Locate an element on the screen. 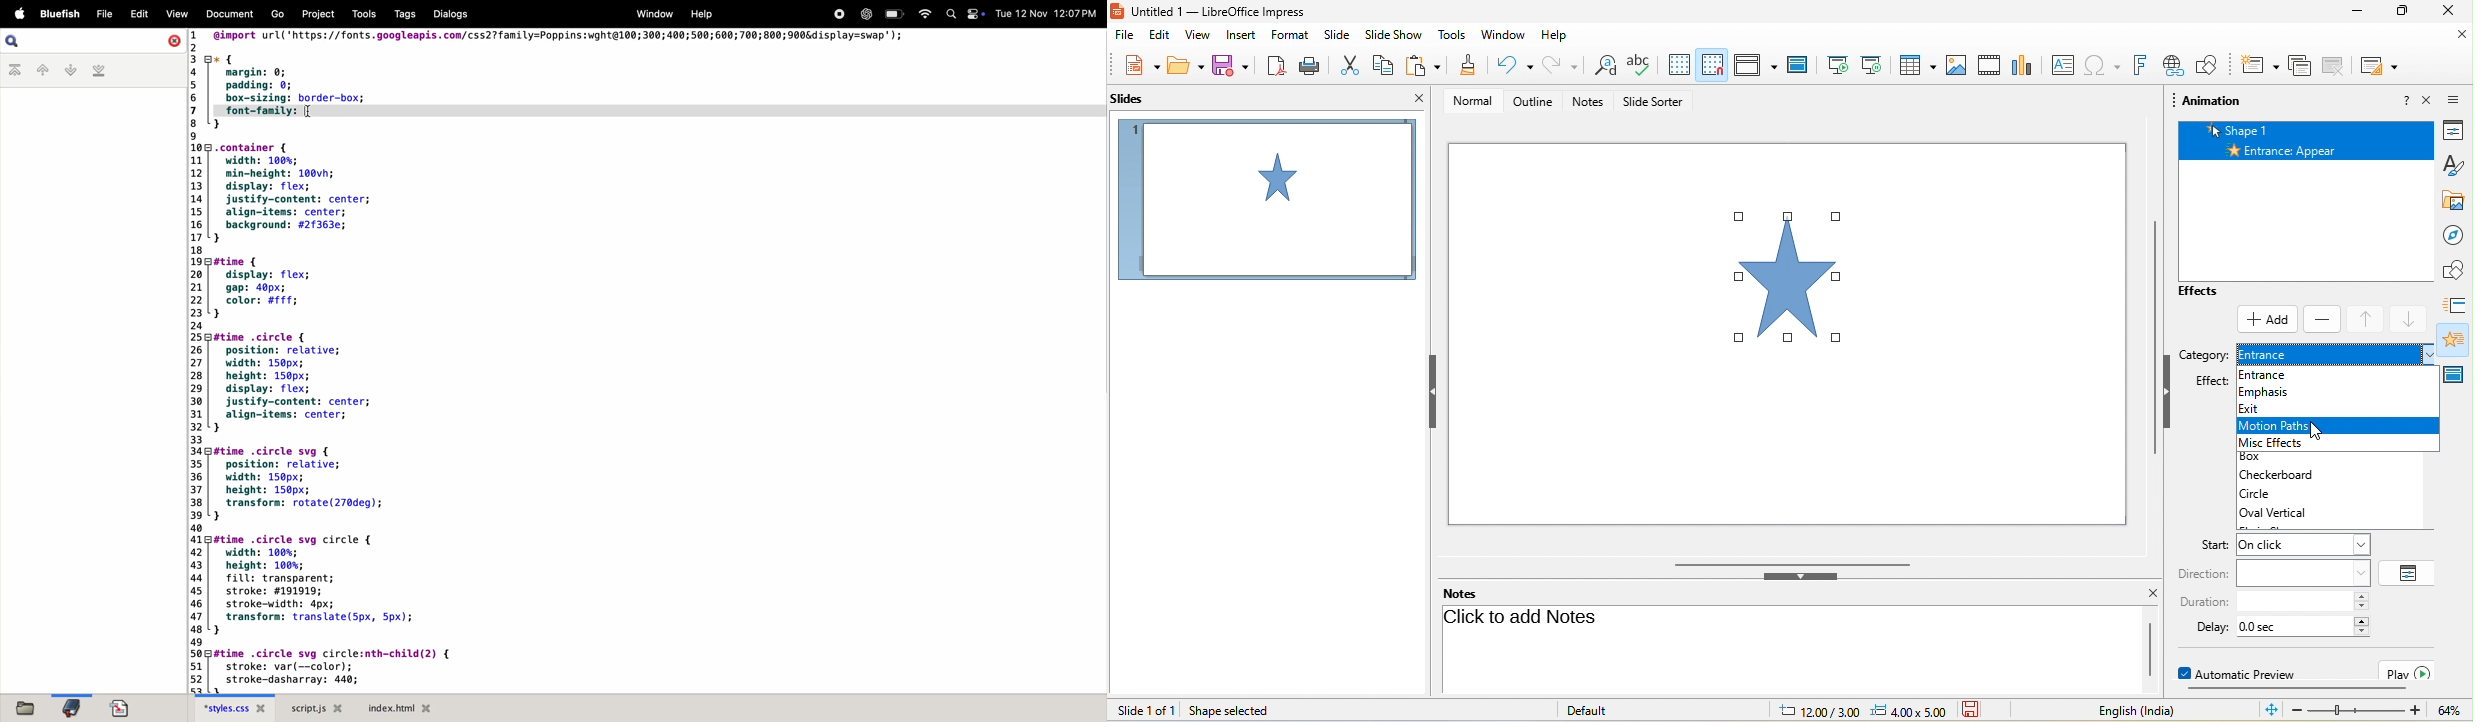 The width and height of the screenshot is (2492, 728). slide 1 of 1 is located at coordinates (1146, 710).